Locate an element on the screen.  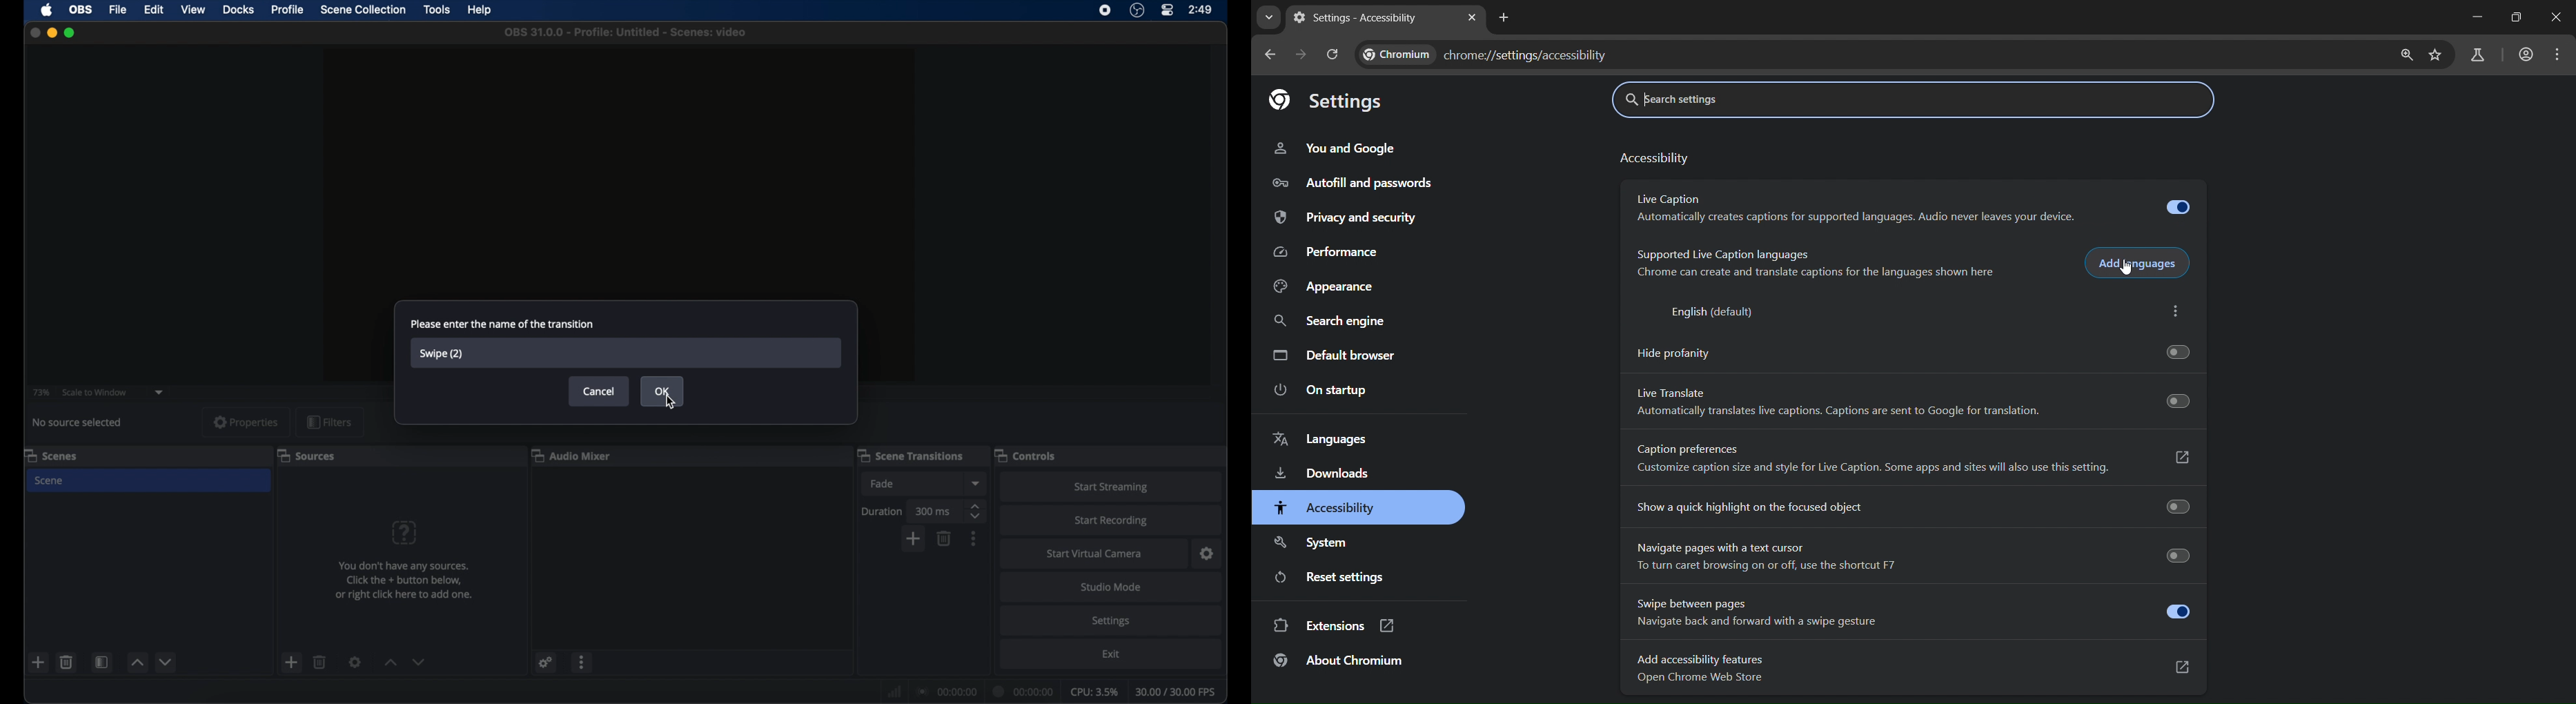
fps is located at coordinates (1178, 692).